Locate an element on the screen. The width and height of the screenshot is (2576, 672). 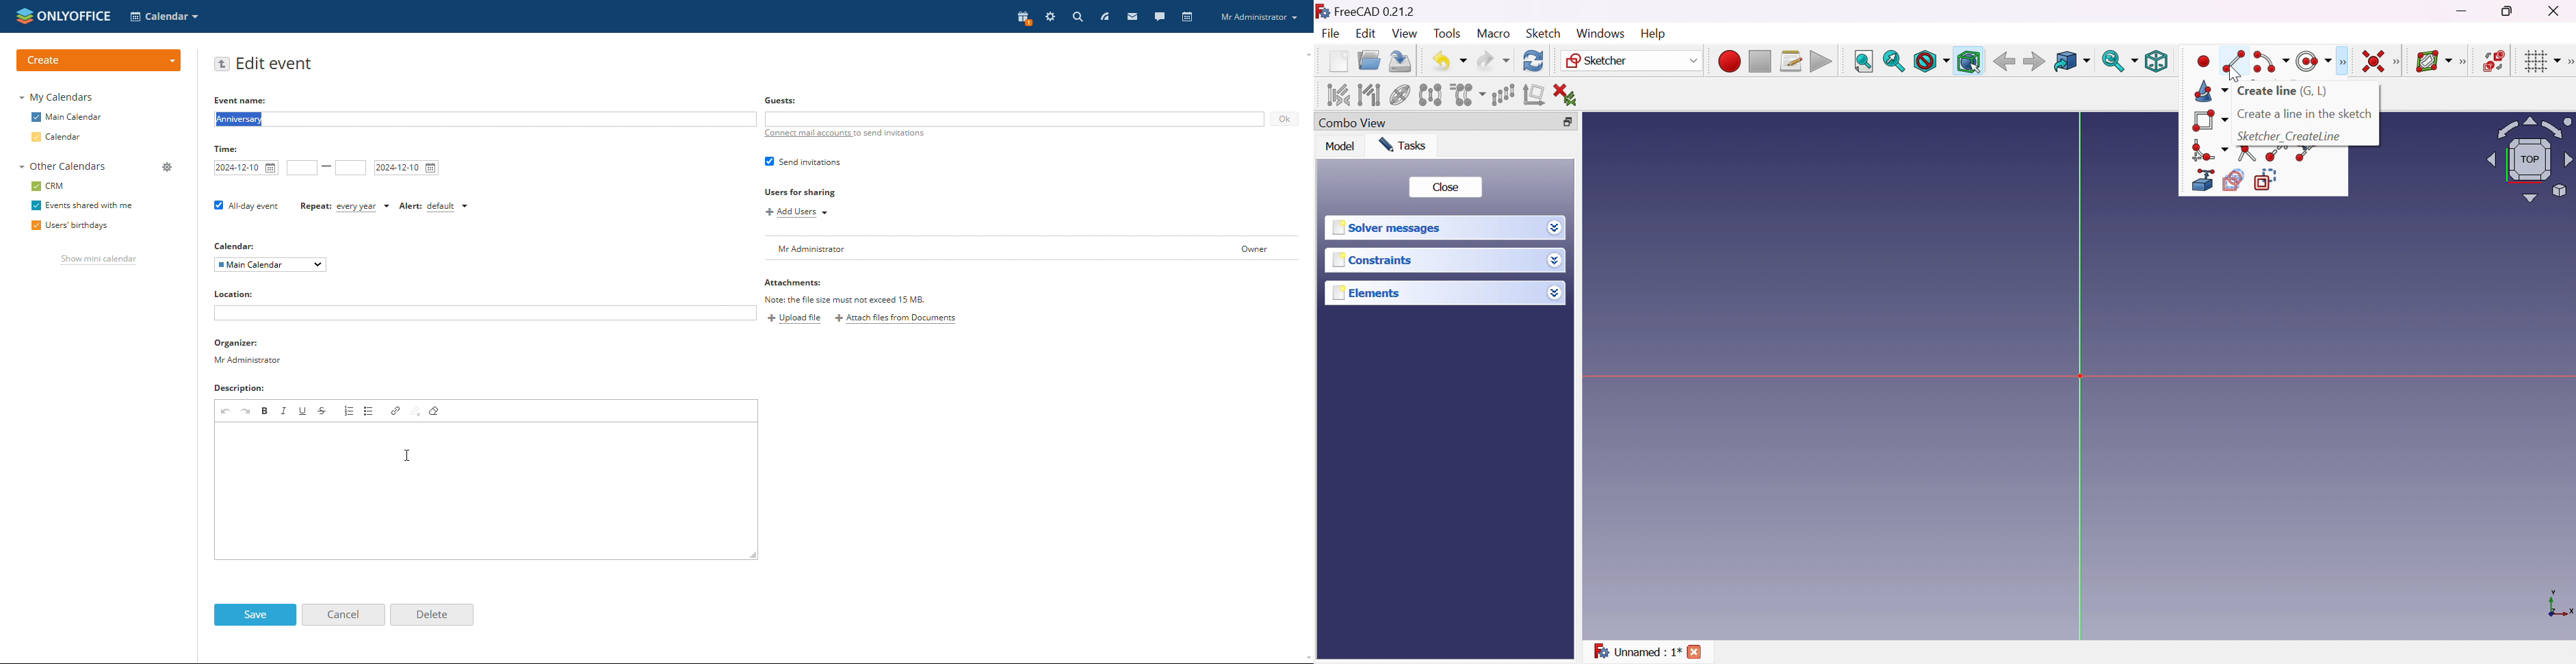
See More Tools is located at coordinates (2342, 61).